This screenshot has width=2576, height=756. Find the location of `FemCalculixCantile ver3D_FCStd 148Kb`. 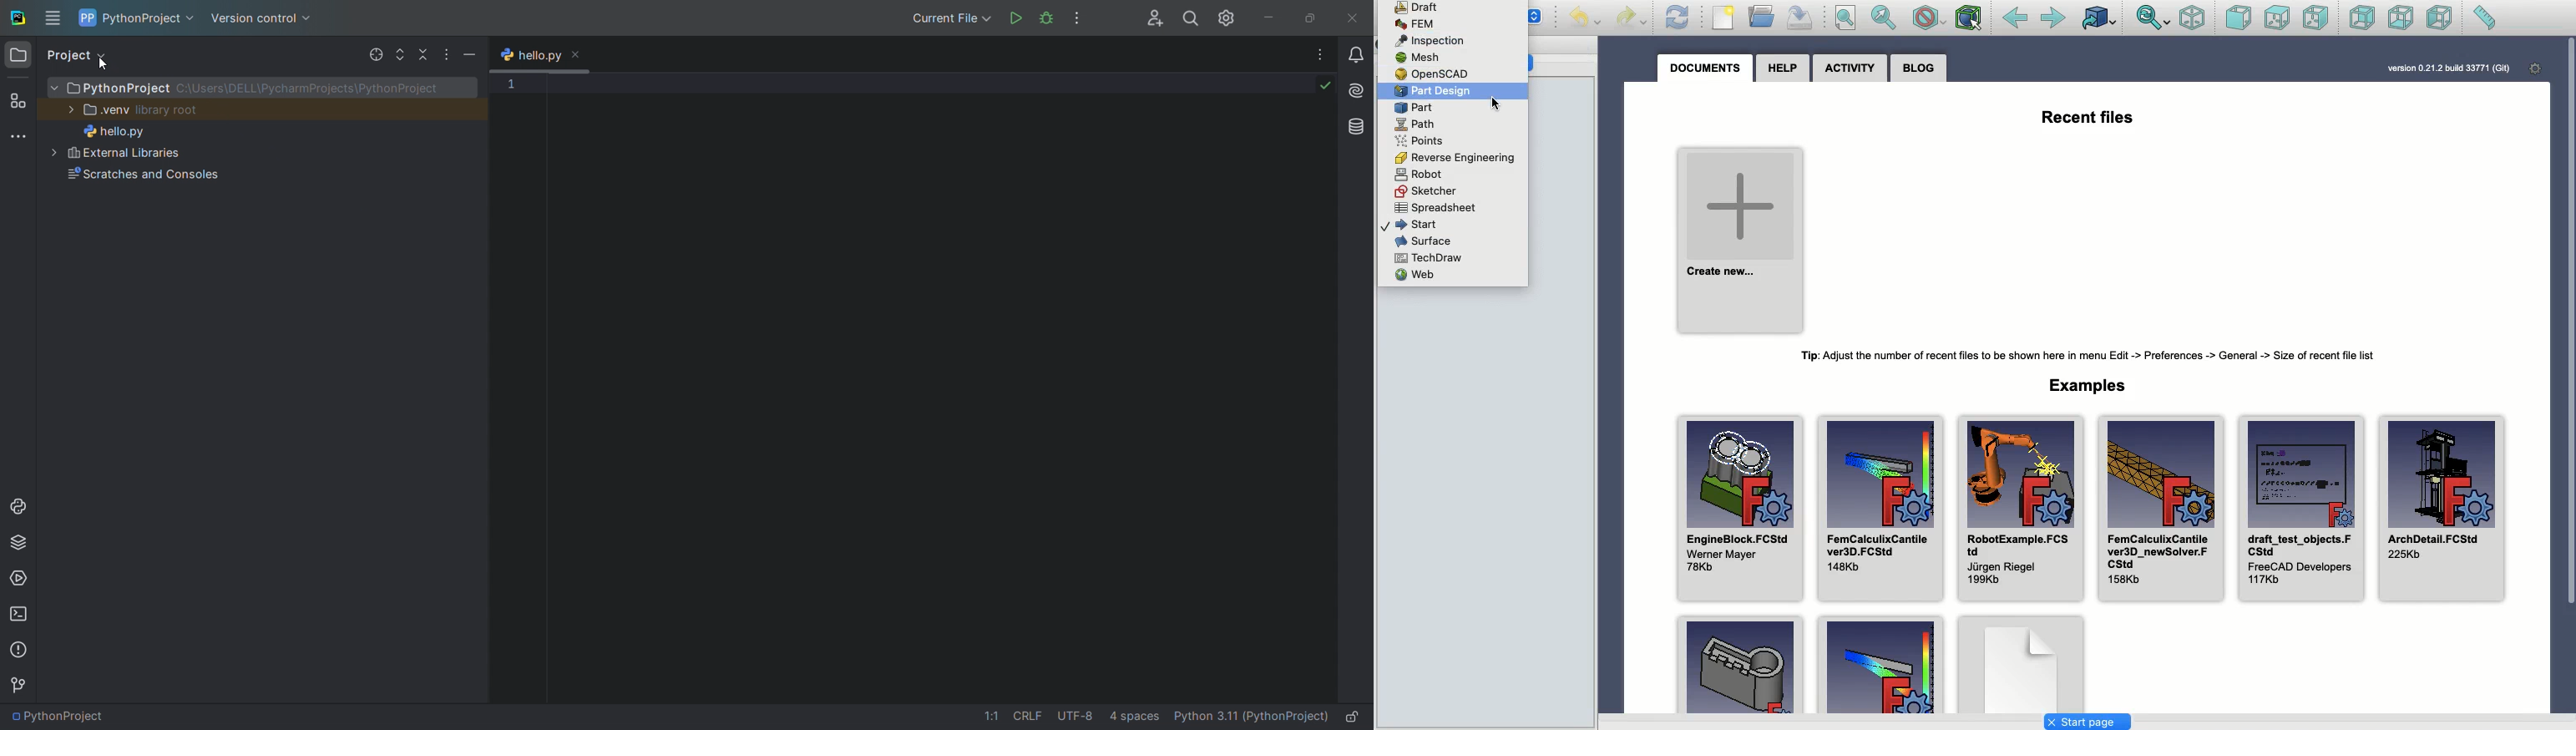

FemCalculixCantile ver3D_FCStd 148Kb is located at coordinates (1879, 509).